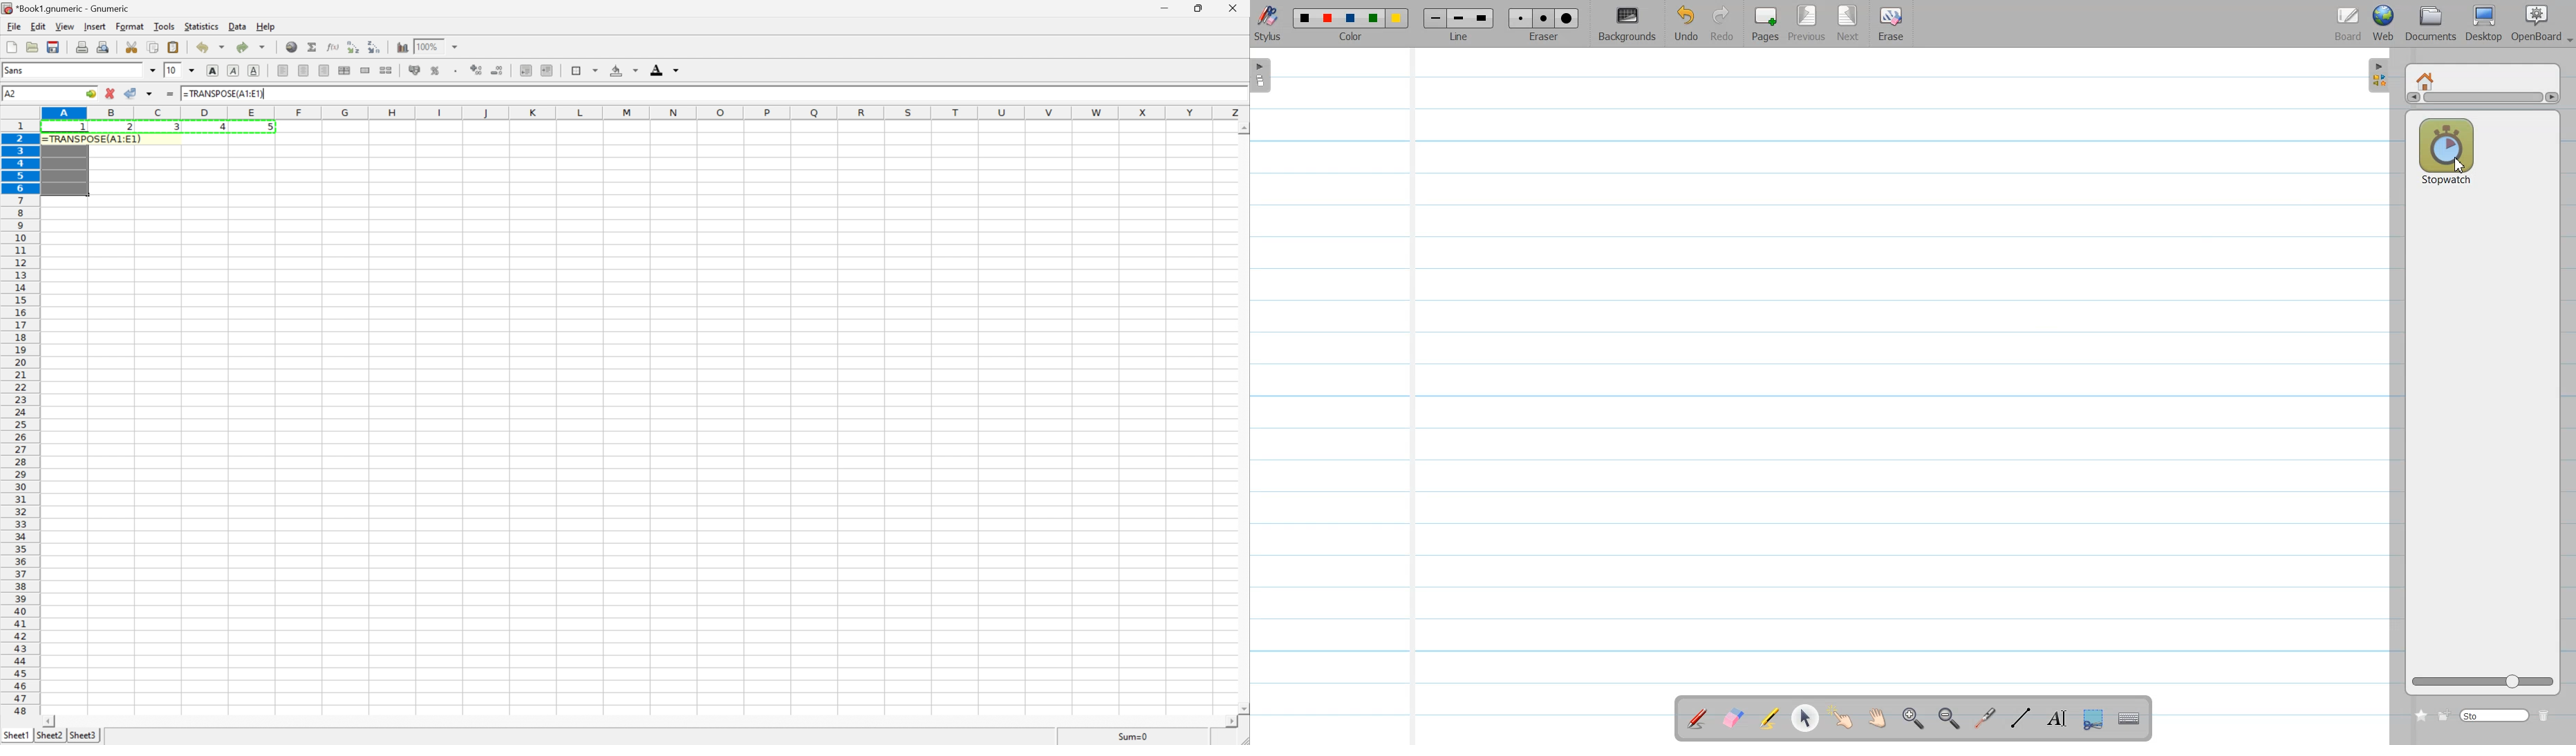 This screenshot has height=756, width=2576. Describe the element at coordinates (66, 170) in the screenshot. I see `selected cells` at that location.